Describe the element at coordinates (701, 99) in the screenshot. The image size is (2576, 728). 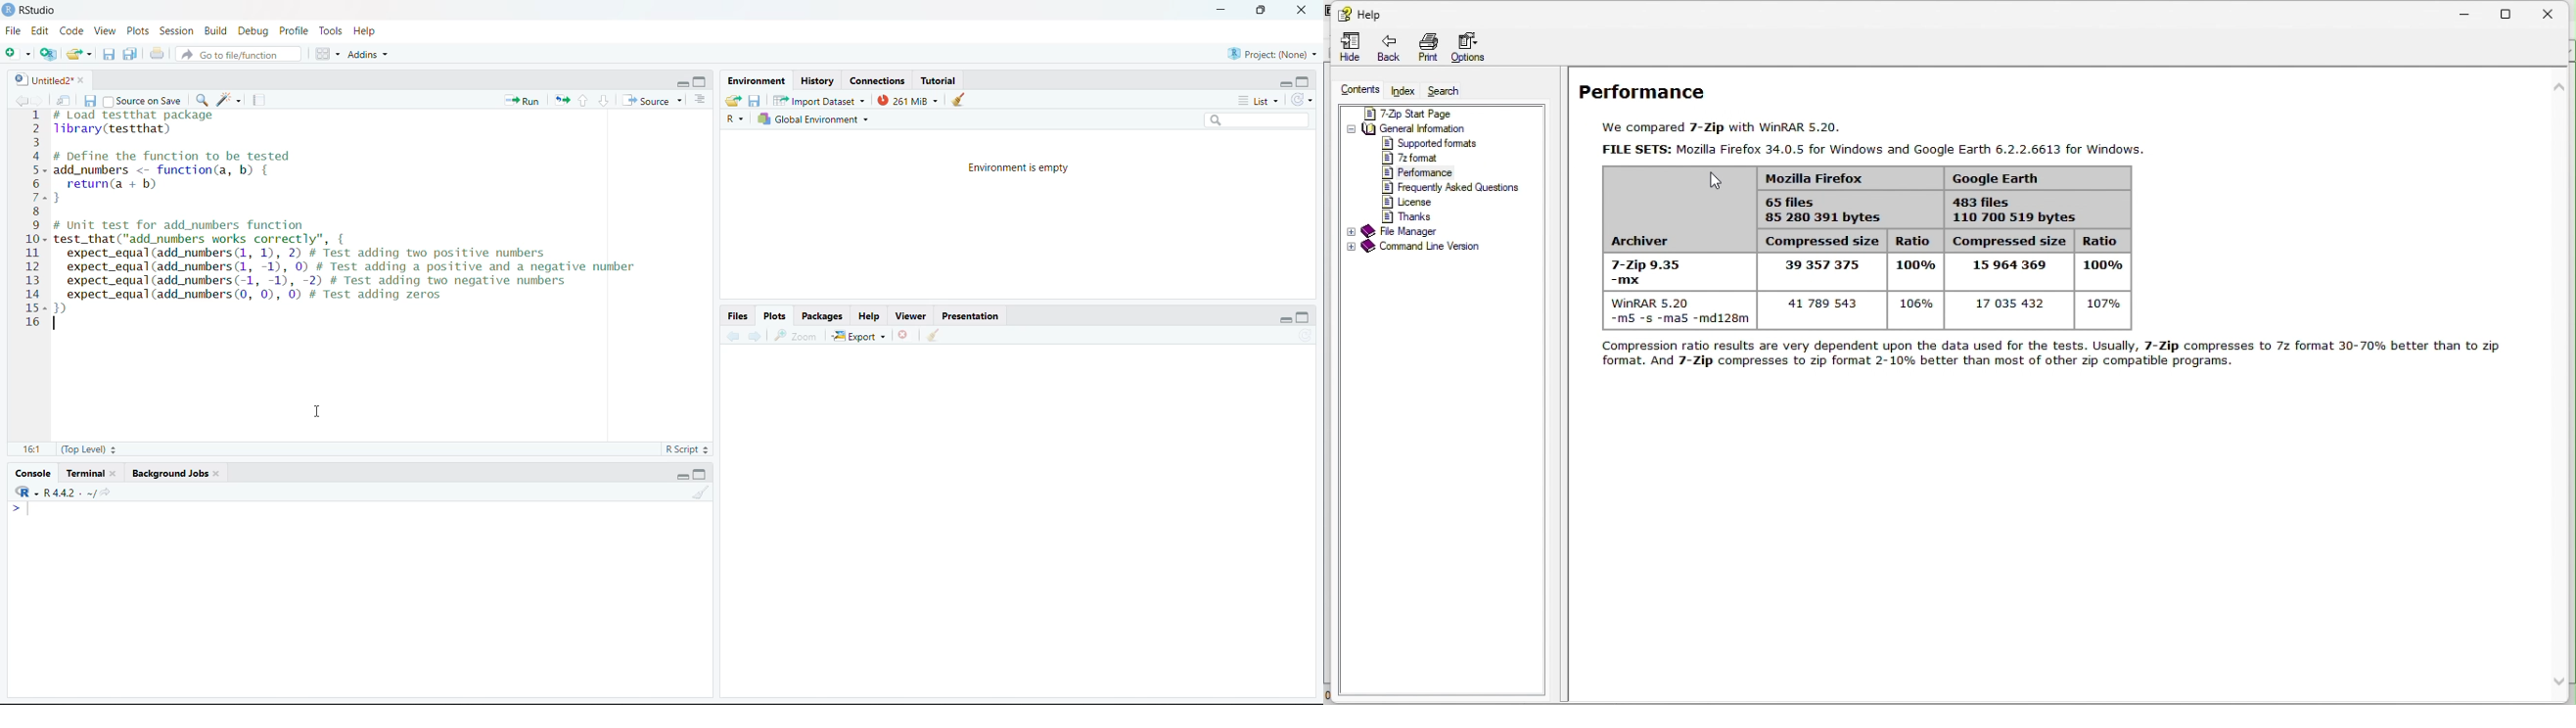
I see `Show document outline` at that location.